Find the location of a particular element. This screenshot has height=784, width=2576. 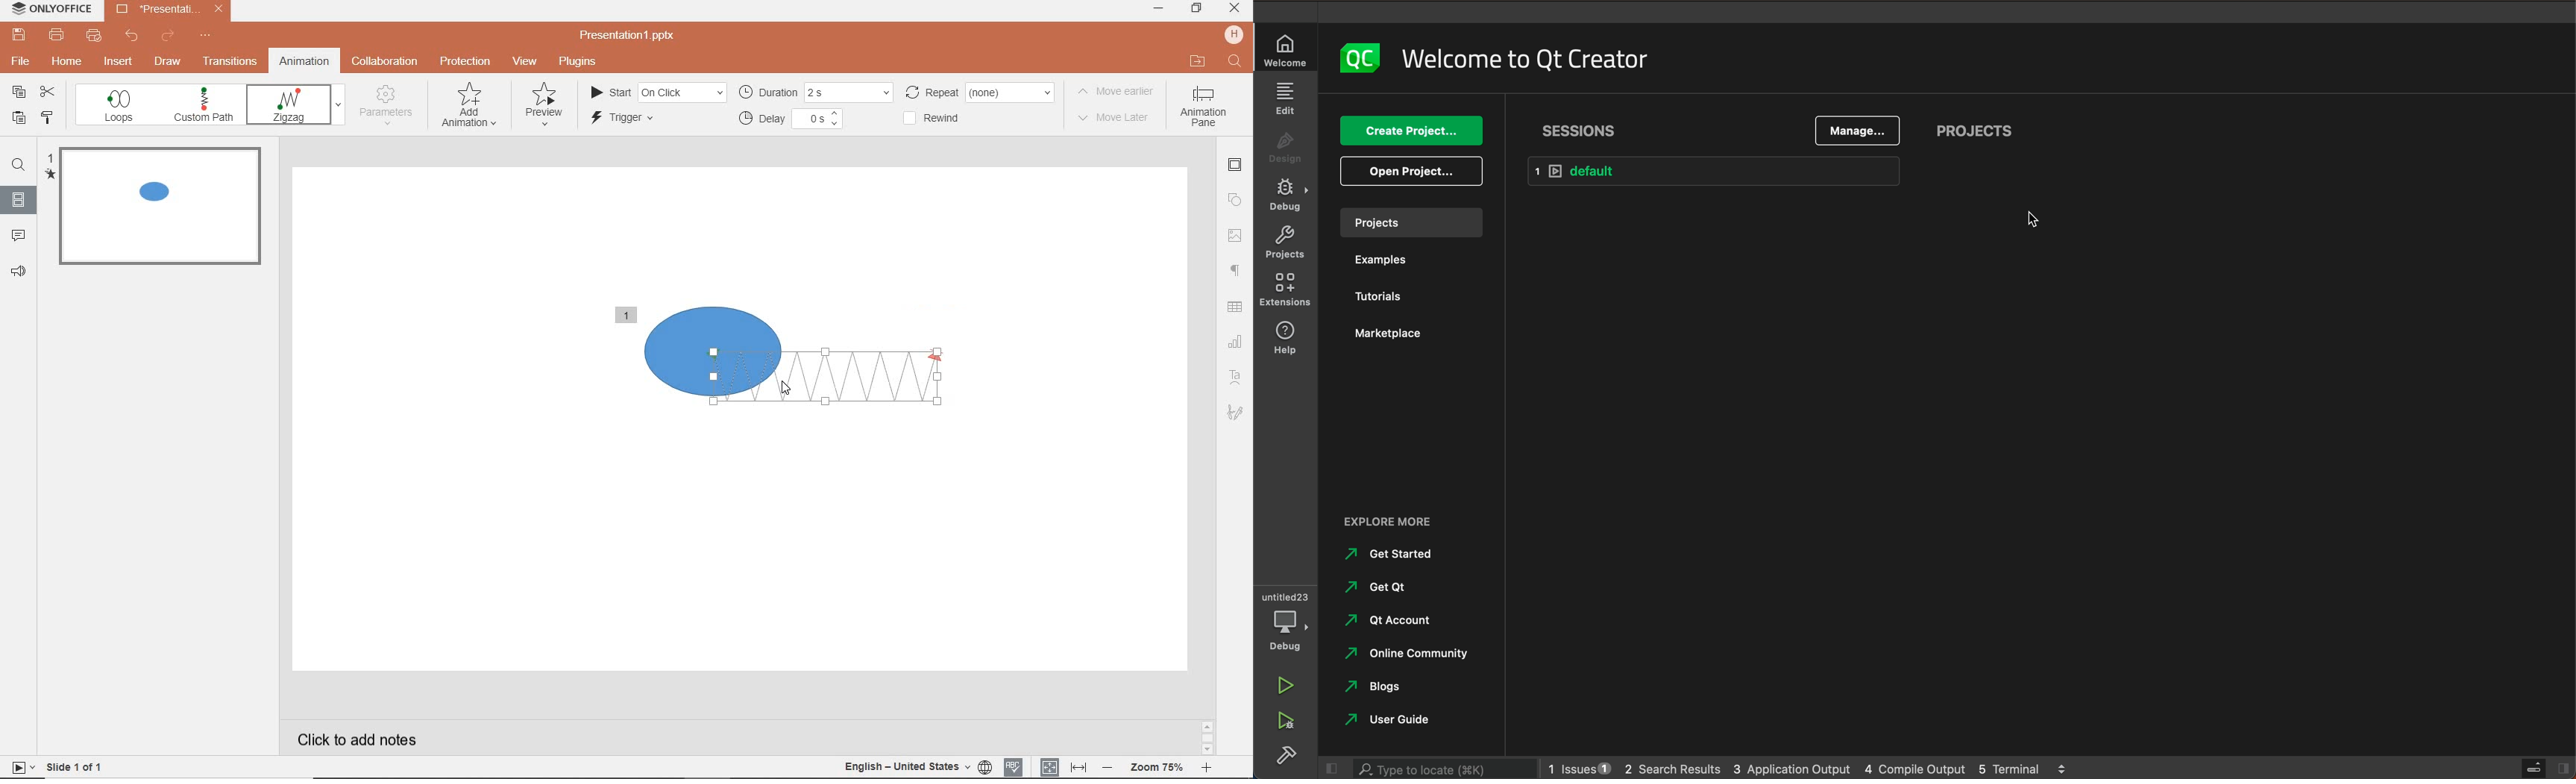

preview is located at coordinates (542, 108).